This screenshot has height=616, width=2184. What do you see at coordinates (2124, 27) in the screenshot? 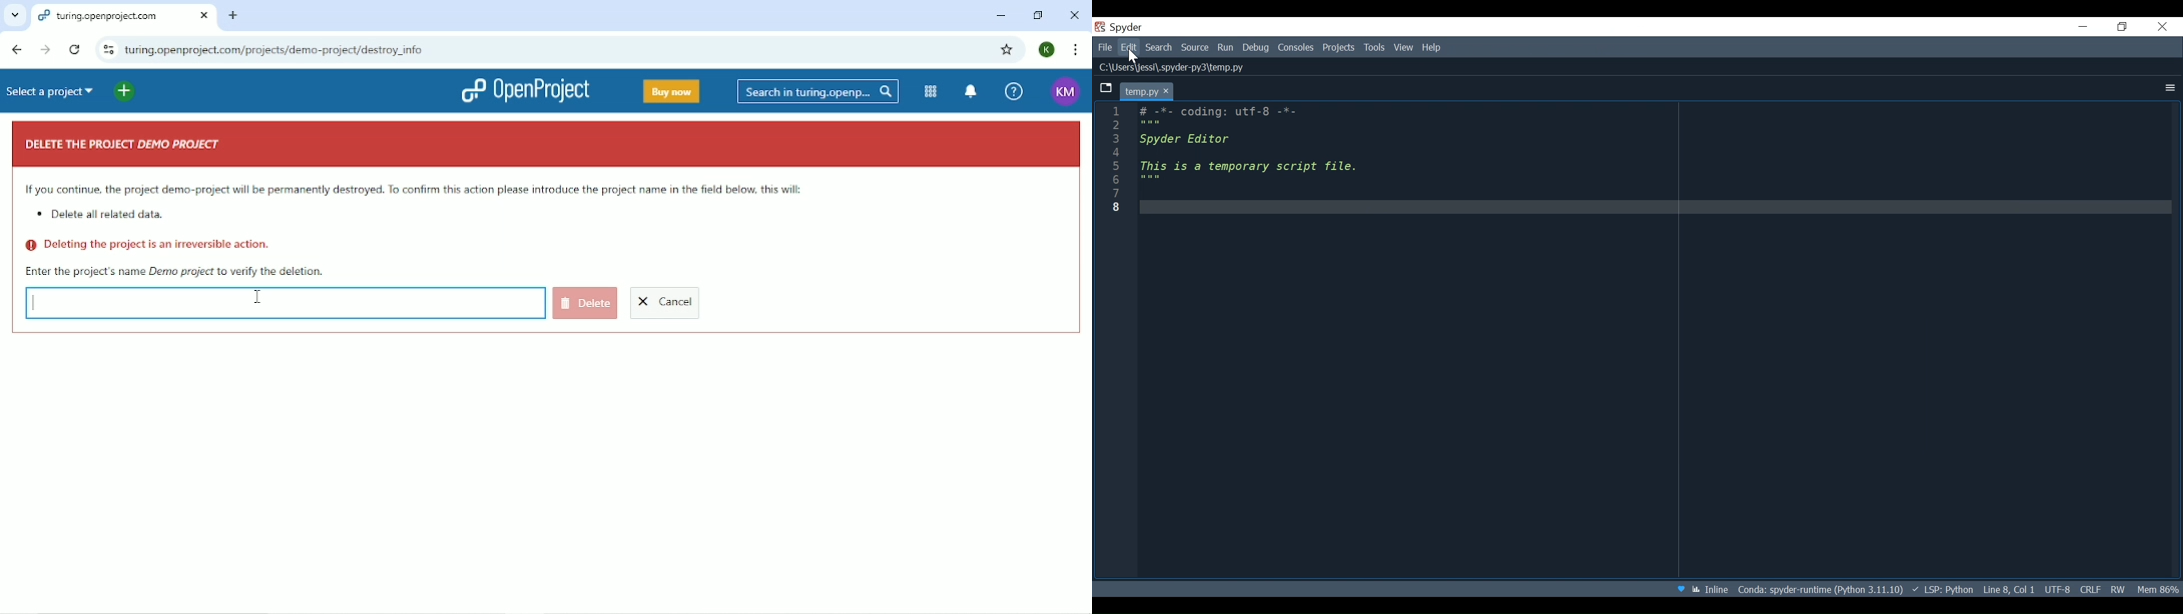
I see `Restore` at bounding box center [2124, 27].